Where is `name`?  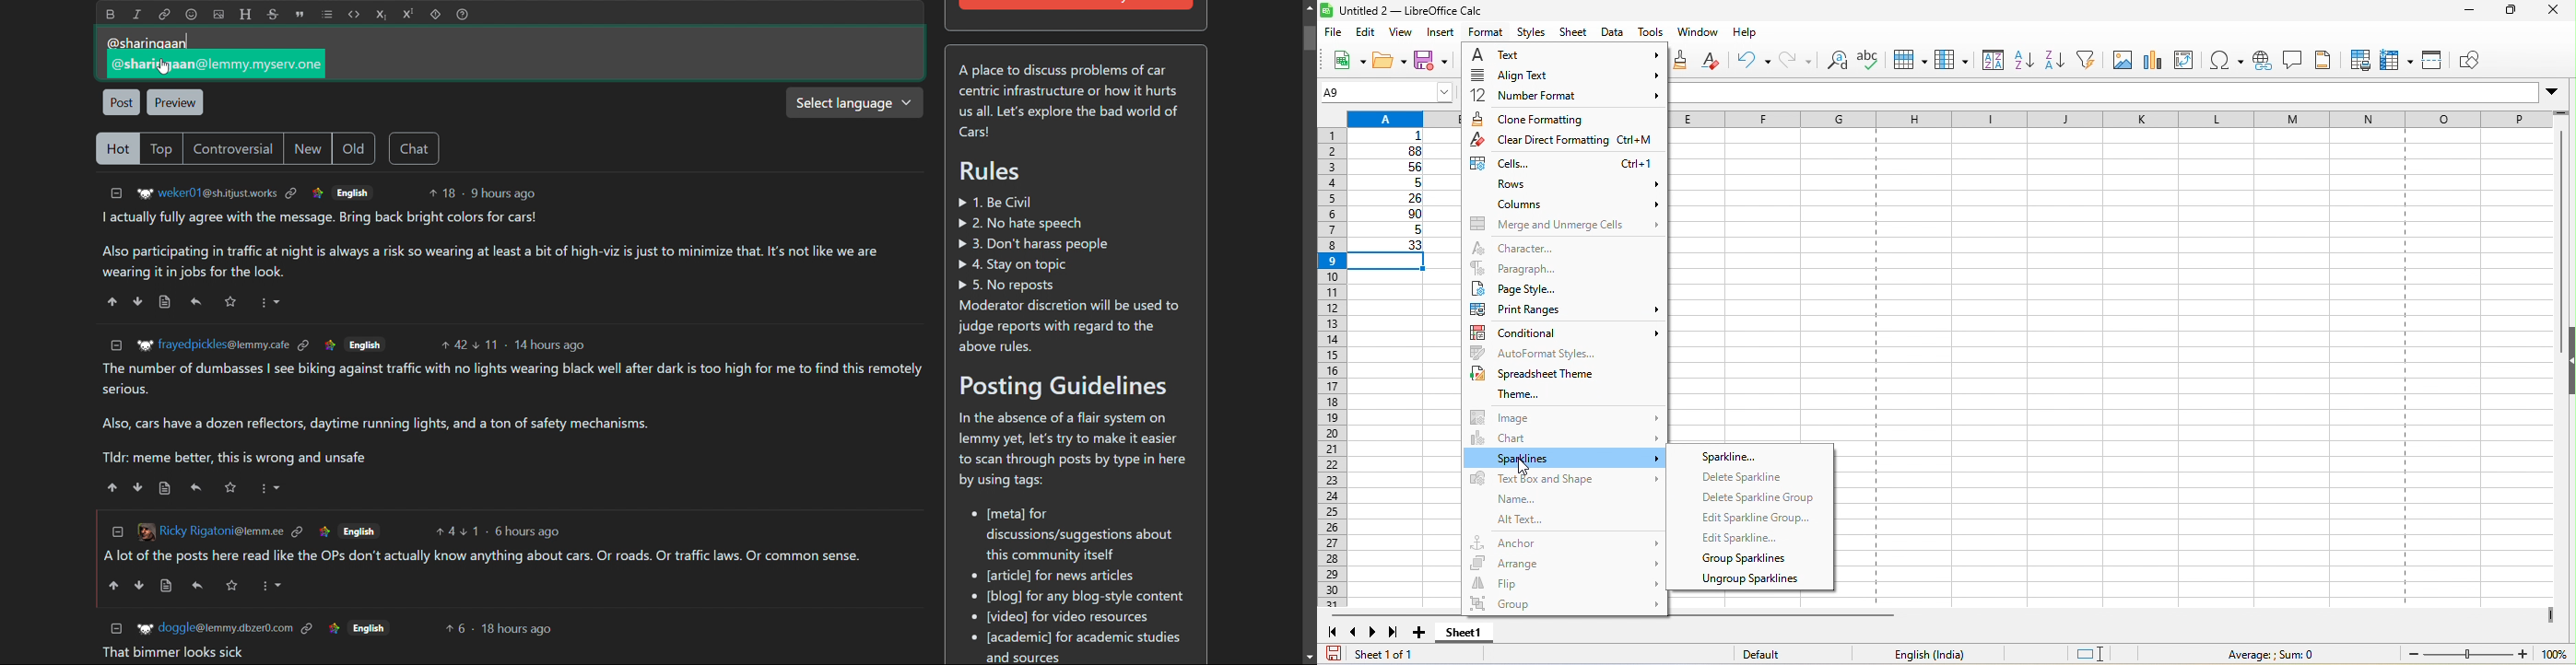
name is located at coordinates (1511, 499).